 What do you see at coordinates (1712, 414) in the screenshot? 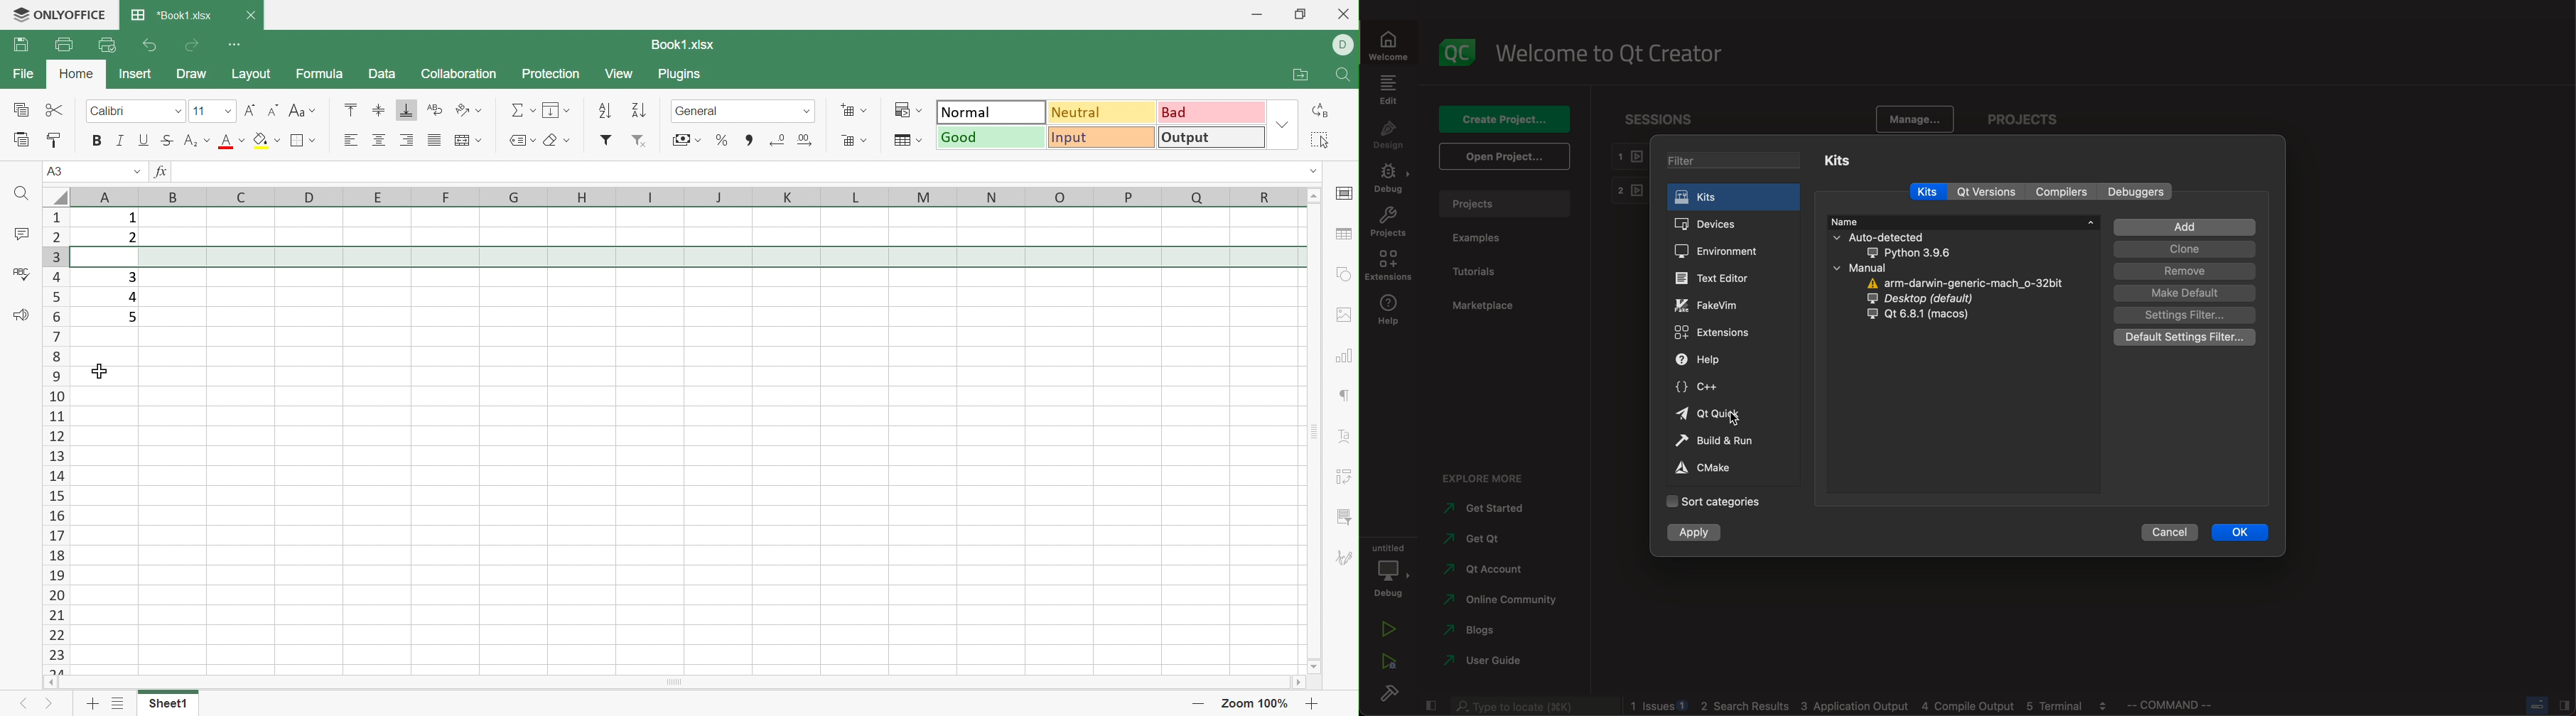
I see `qt quick` at bounding box center [1712, 414].